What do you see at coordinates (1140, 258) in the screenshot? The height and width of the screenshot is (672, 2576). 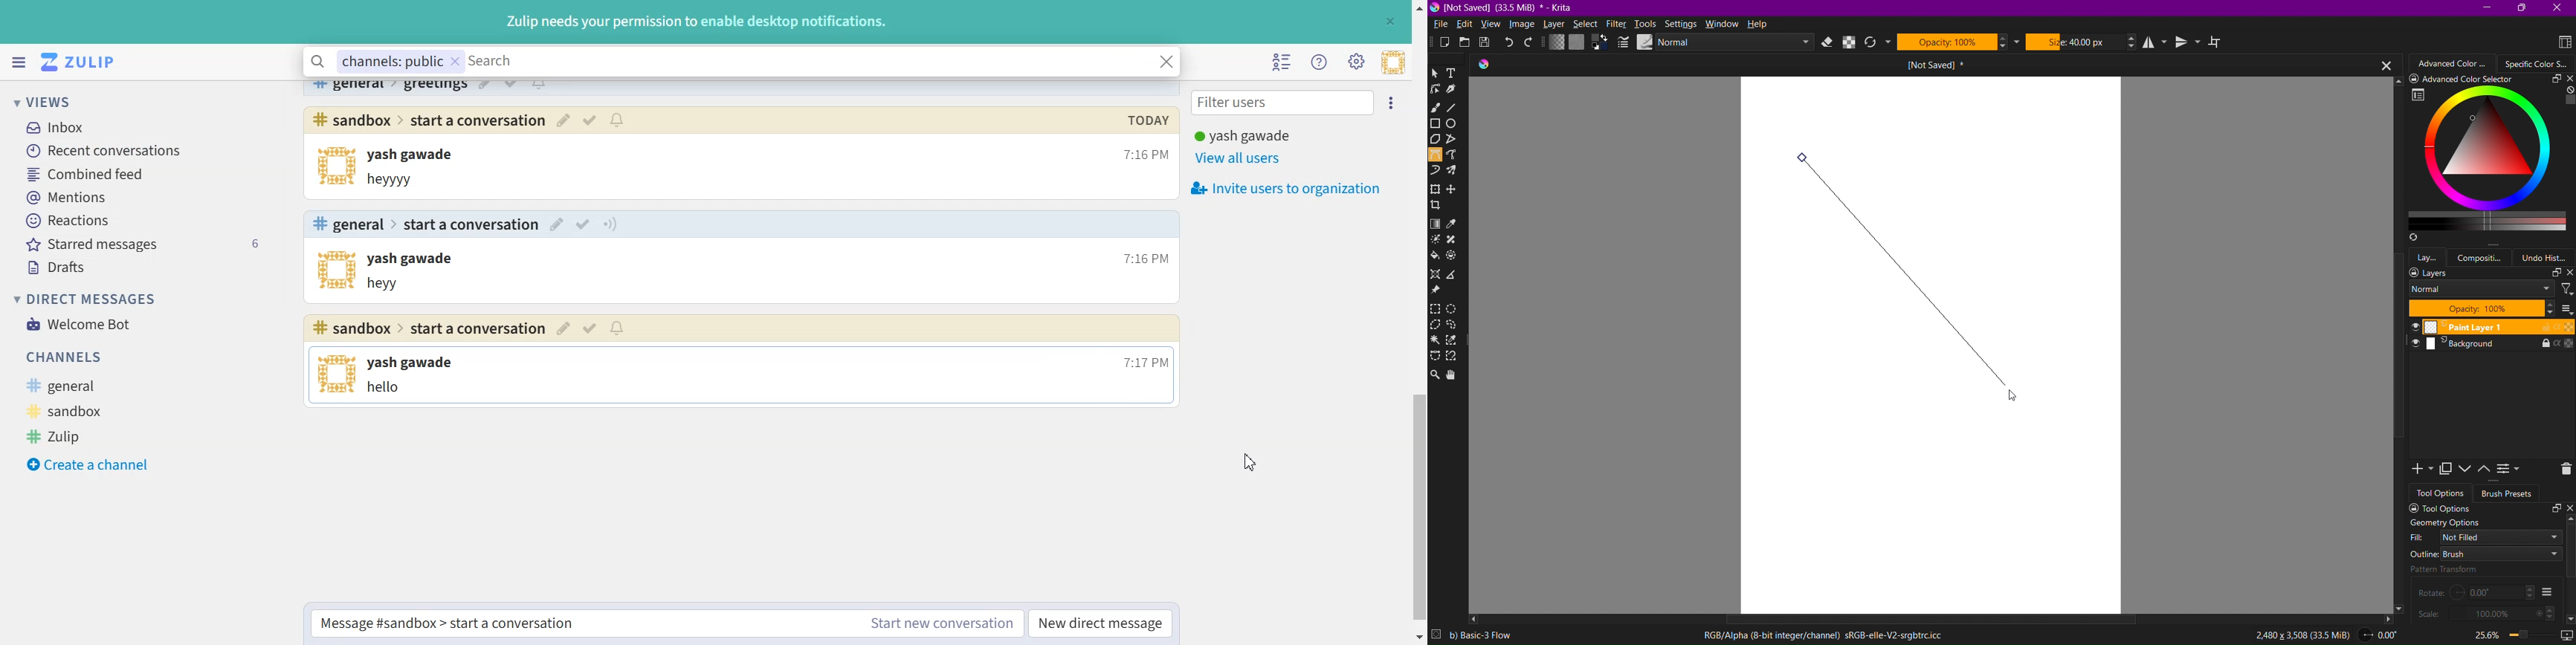 I see `Time` at bounding box center [1140, 258].